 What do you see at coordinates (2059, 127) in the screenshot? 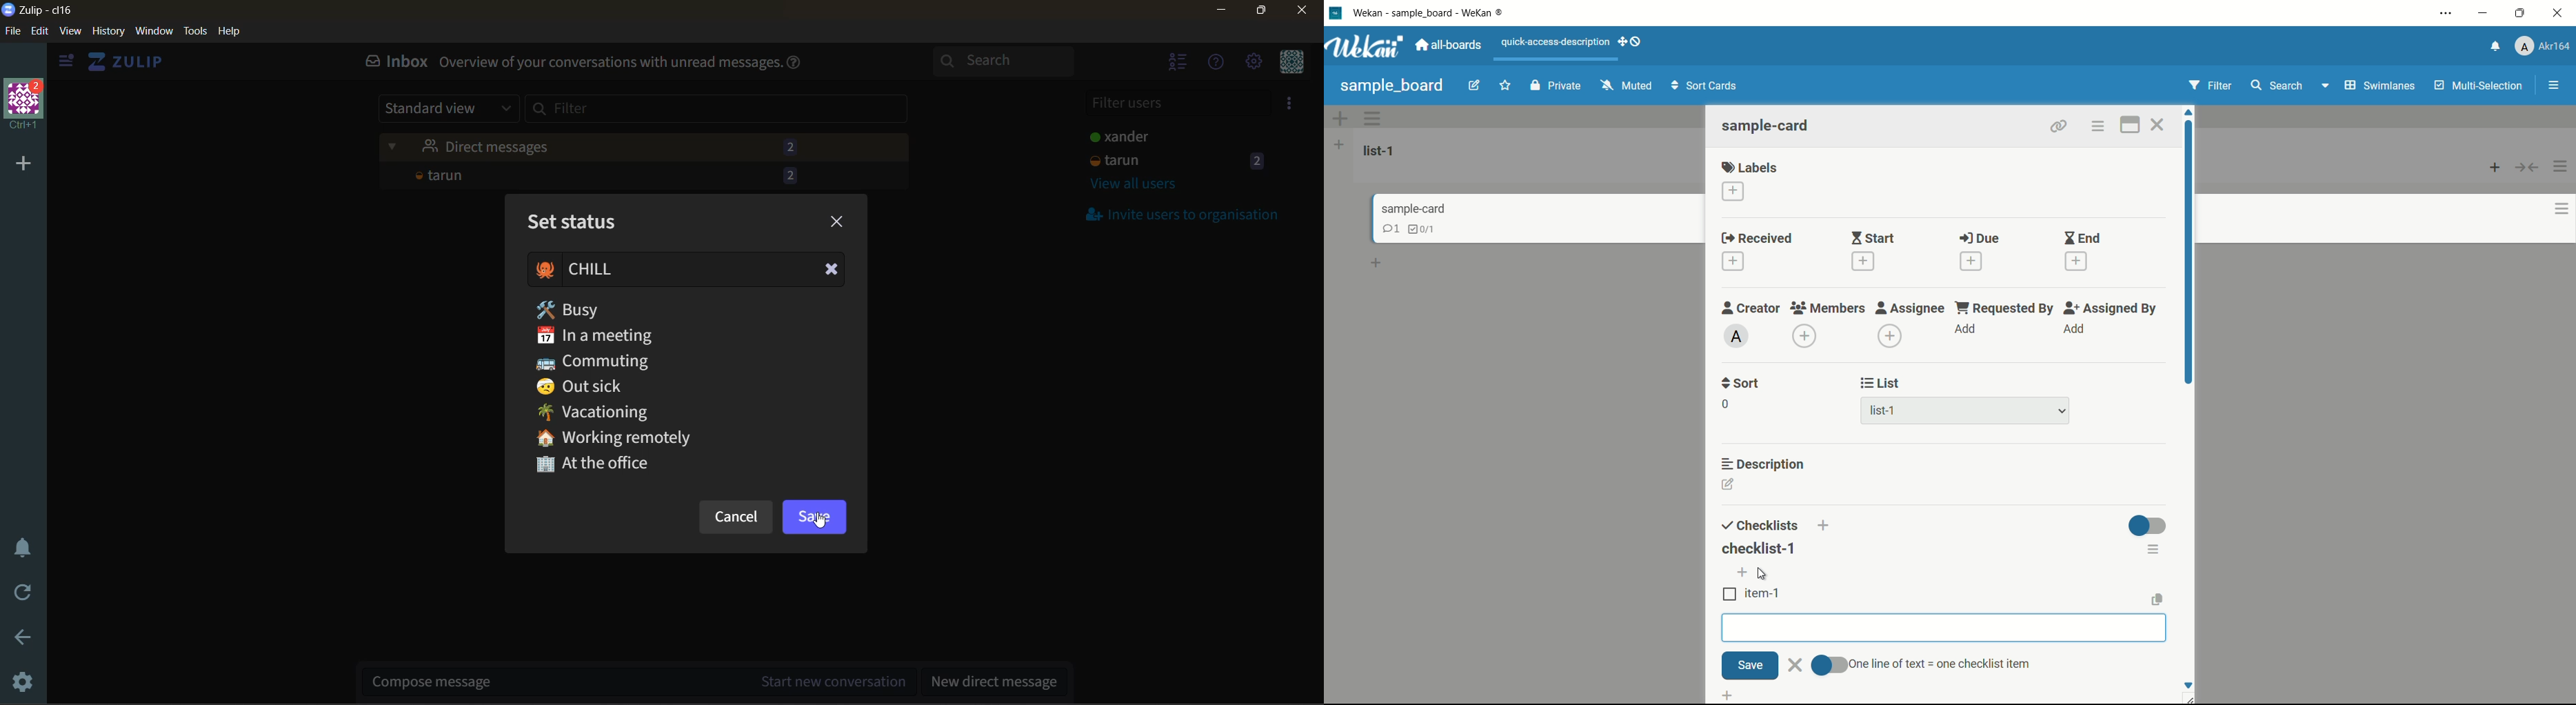
I see `copy card link to clipboard` at bounding box center [2059, 127].